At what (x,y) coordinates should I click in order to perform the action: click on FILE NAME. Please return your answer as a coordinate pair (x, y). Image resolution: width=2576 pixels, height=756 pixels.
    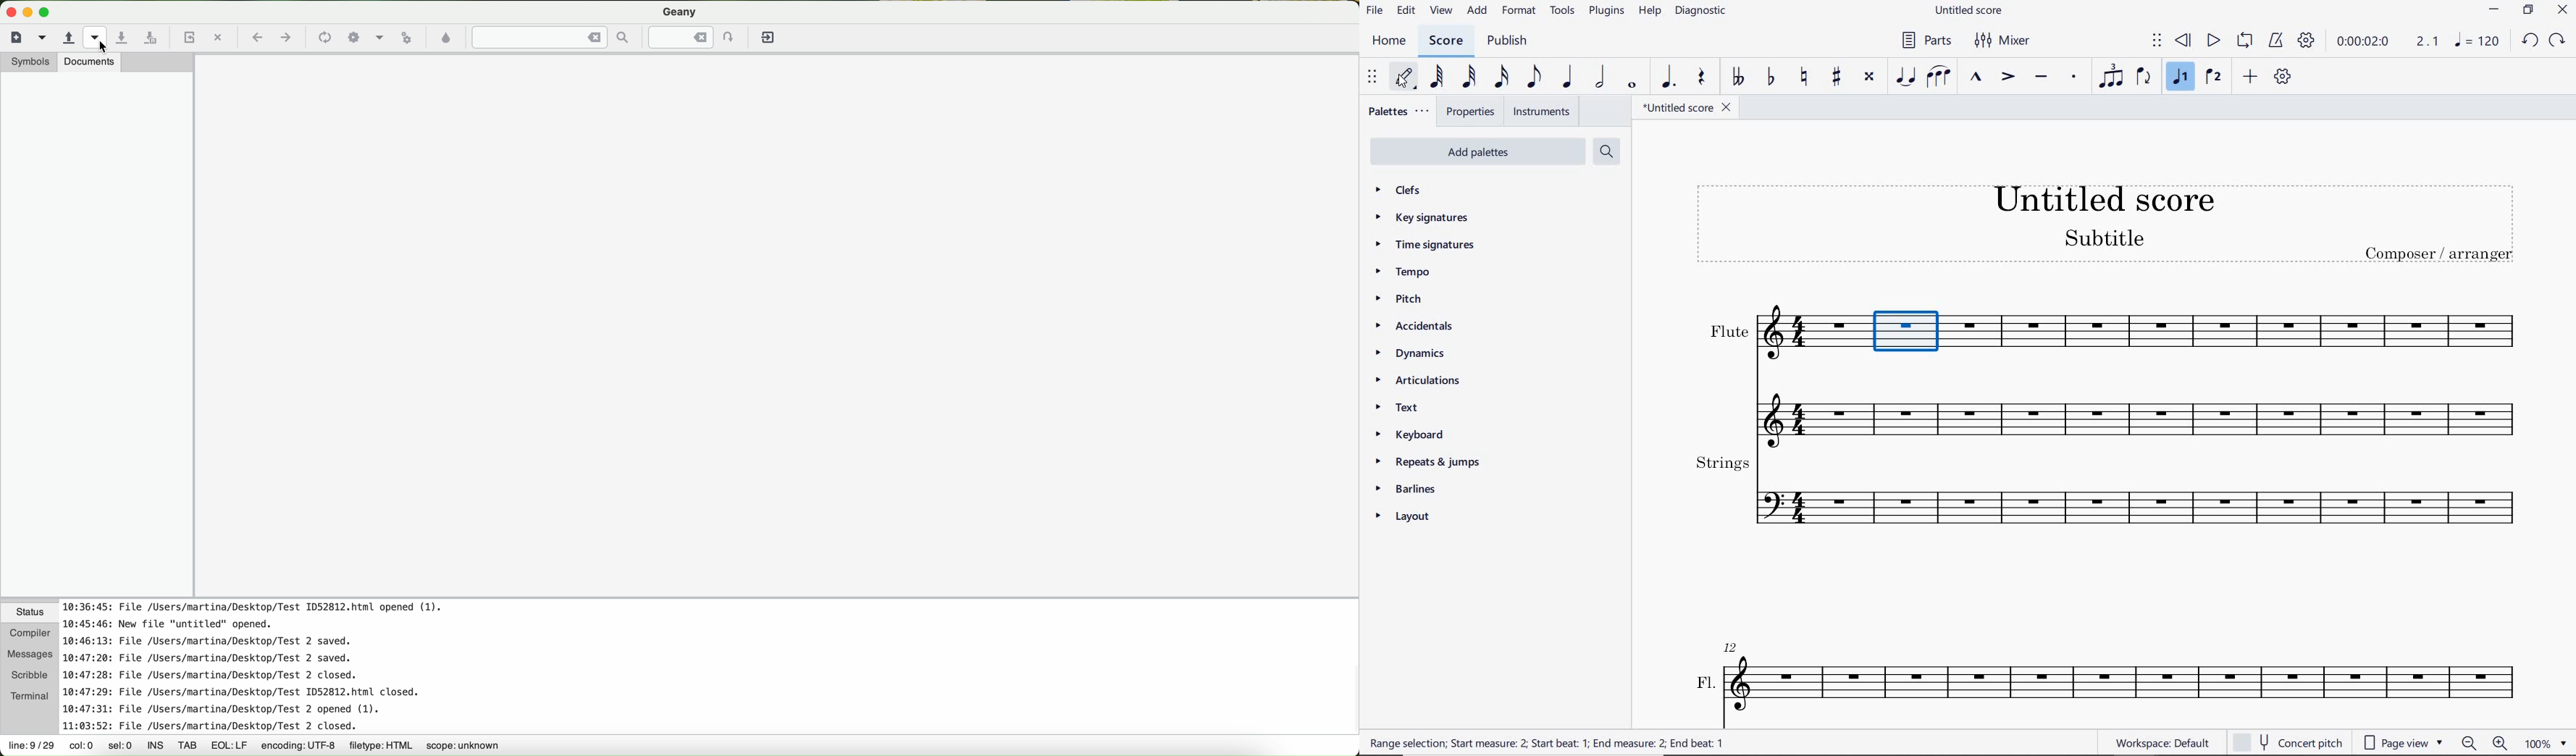
    Looking at the image, I should click on (1973, 11).